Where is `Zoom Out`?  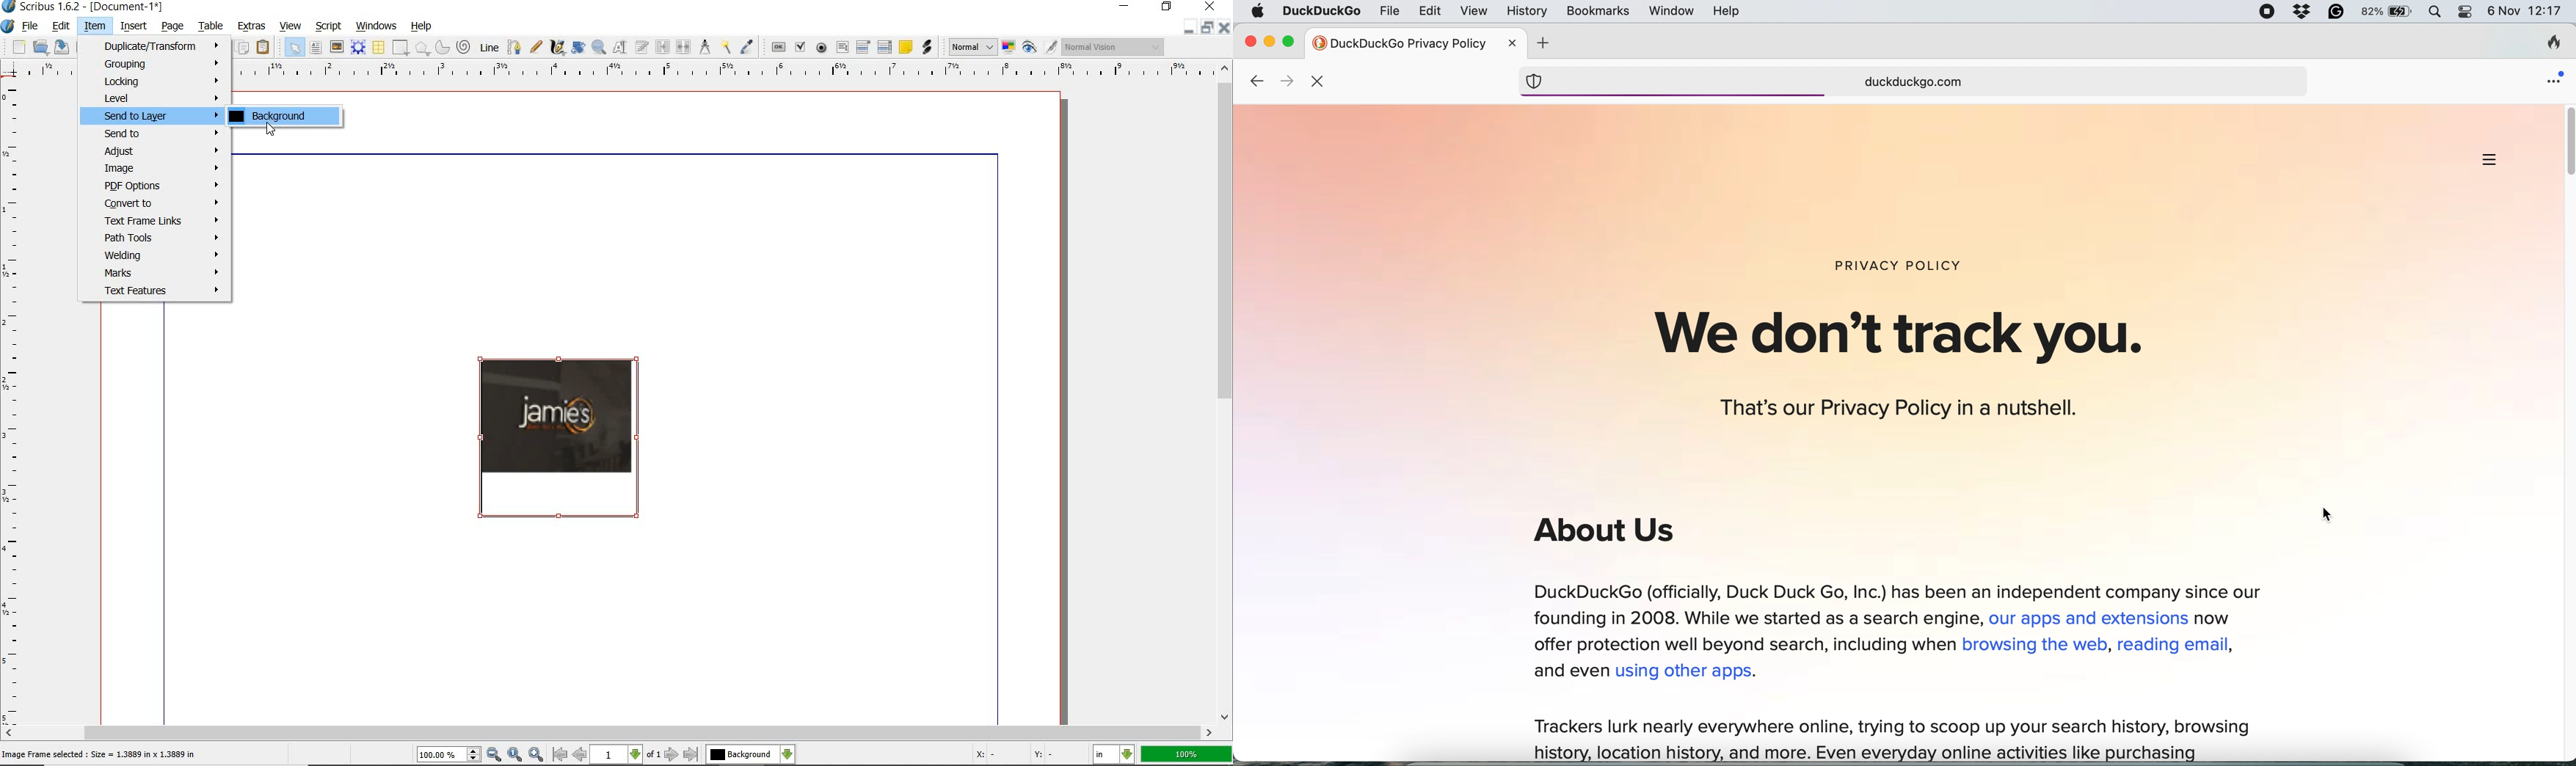 Zoom Out is located at coordinates (495, 754).